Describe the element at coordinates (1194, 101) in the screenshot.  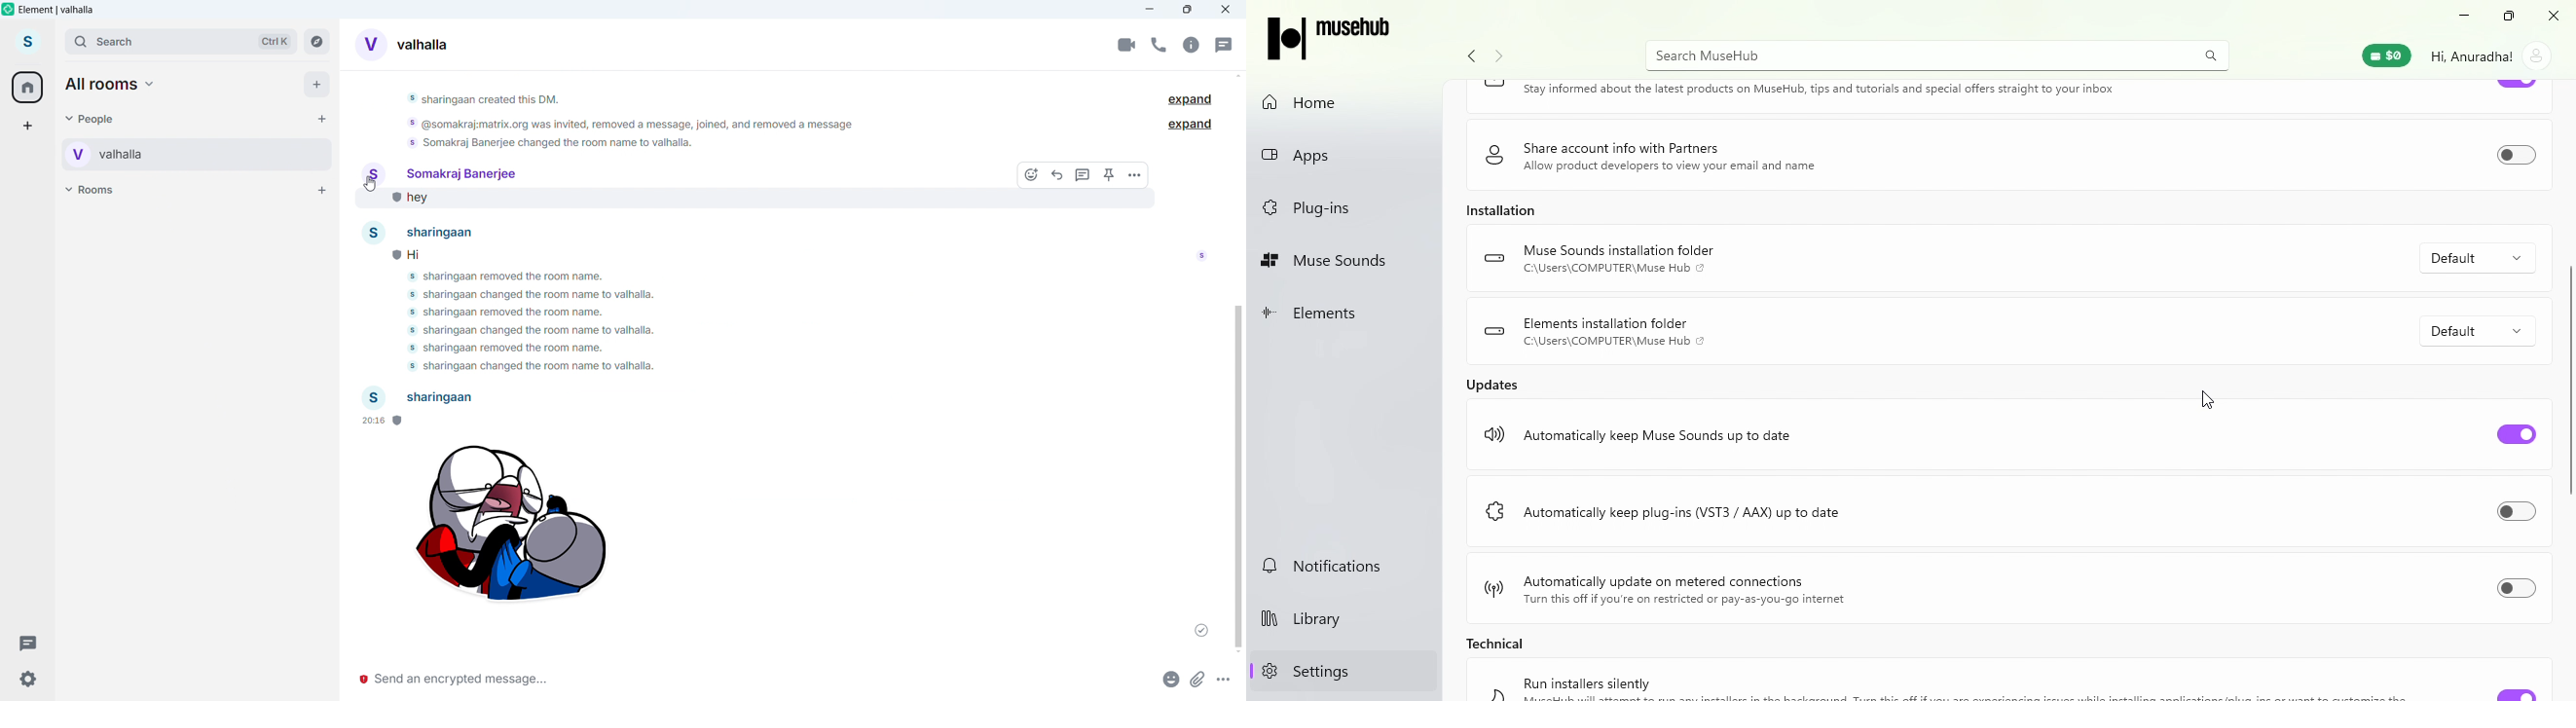
I see `Expand ` at that location.